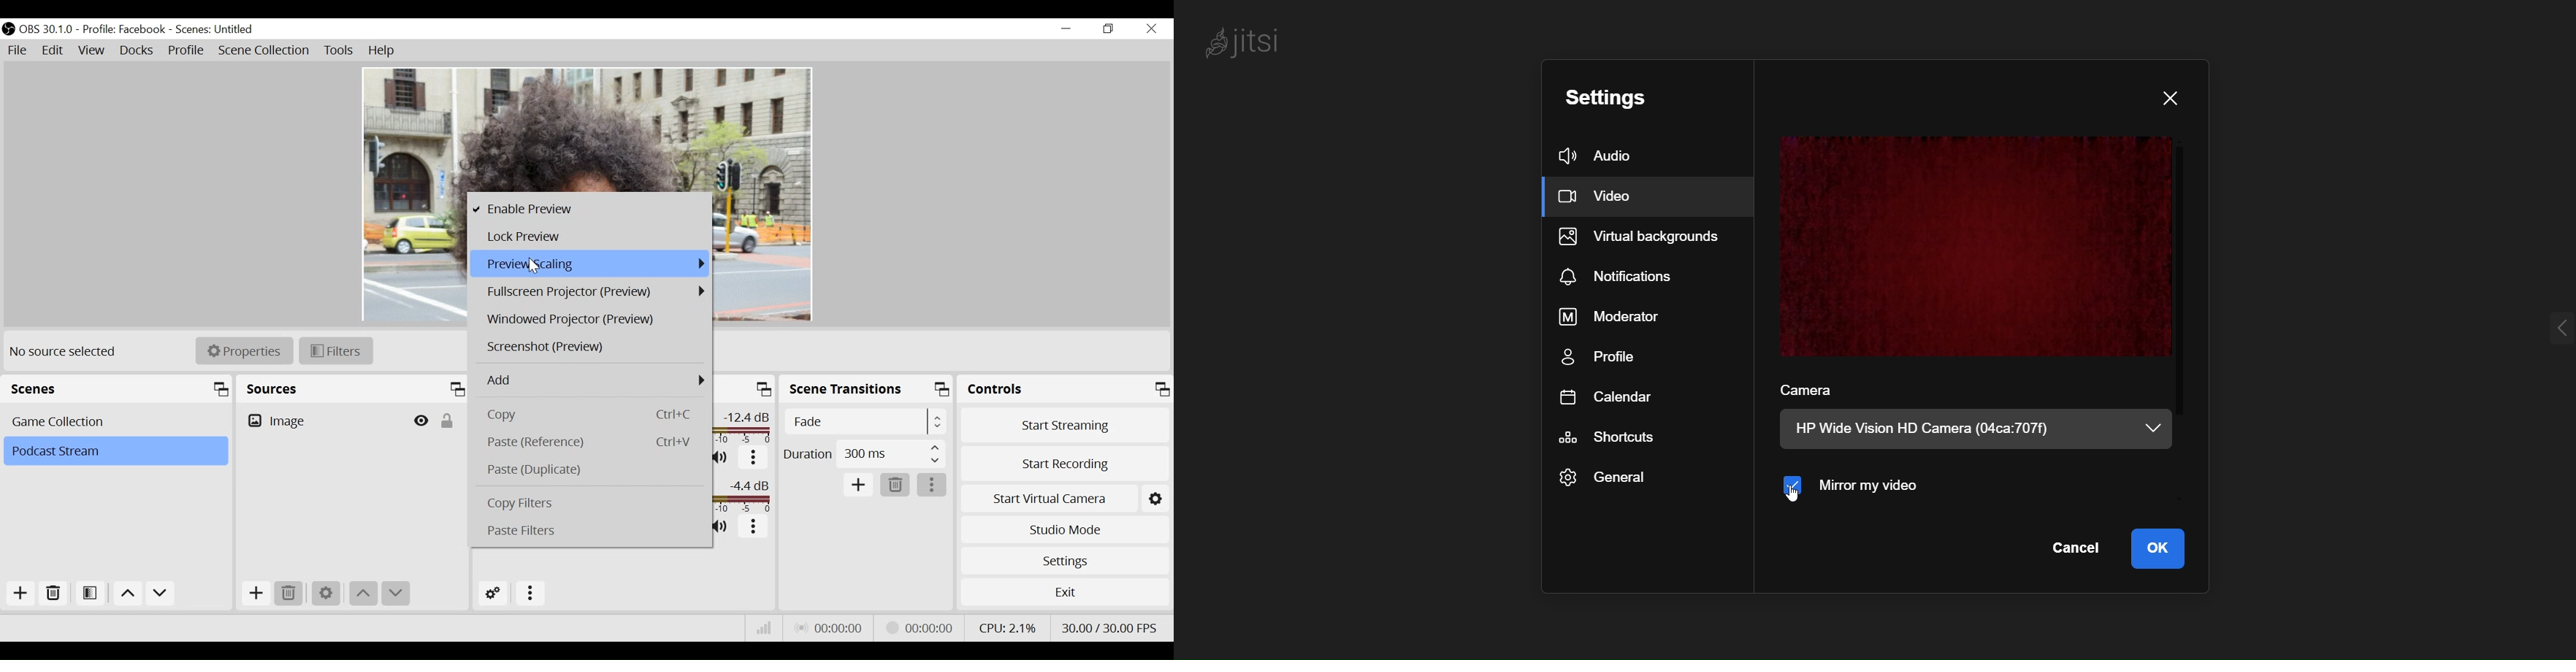  Describe the element at coordinates (1066, 389) in the screenshot. I see `Controls` at that location.